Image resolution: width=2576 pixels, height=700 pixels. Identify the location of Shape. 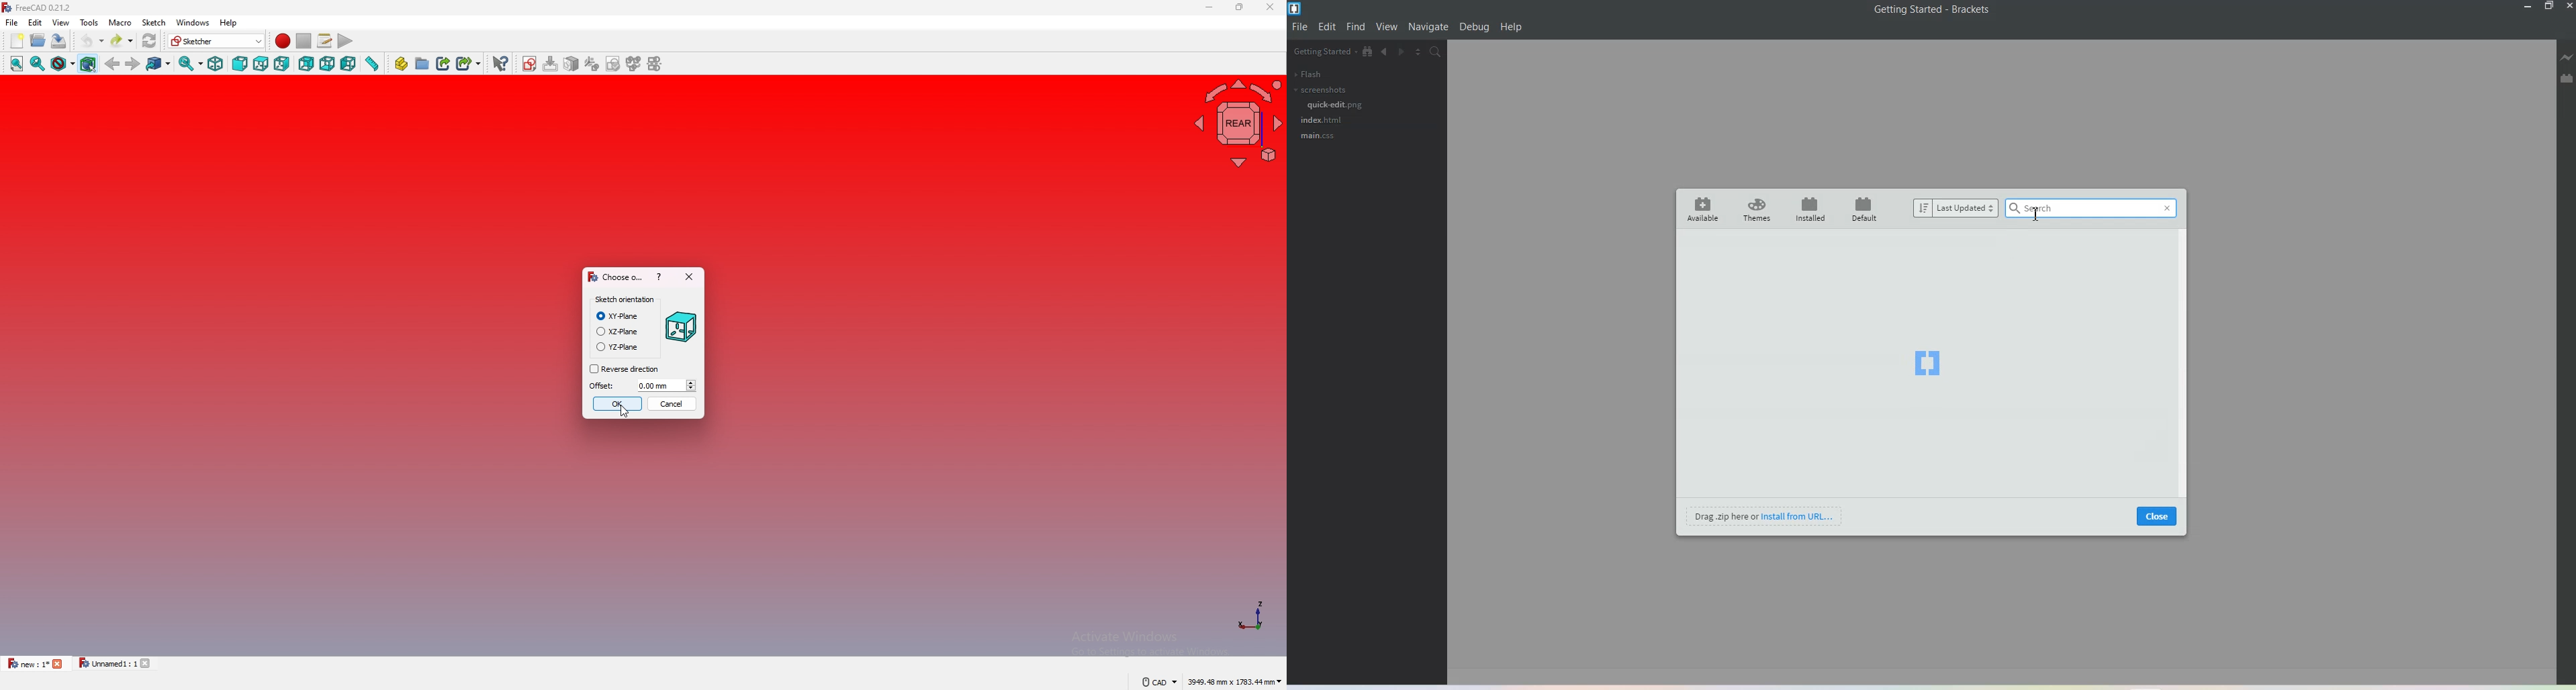
(682, 328).